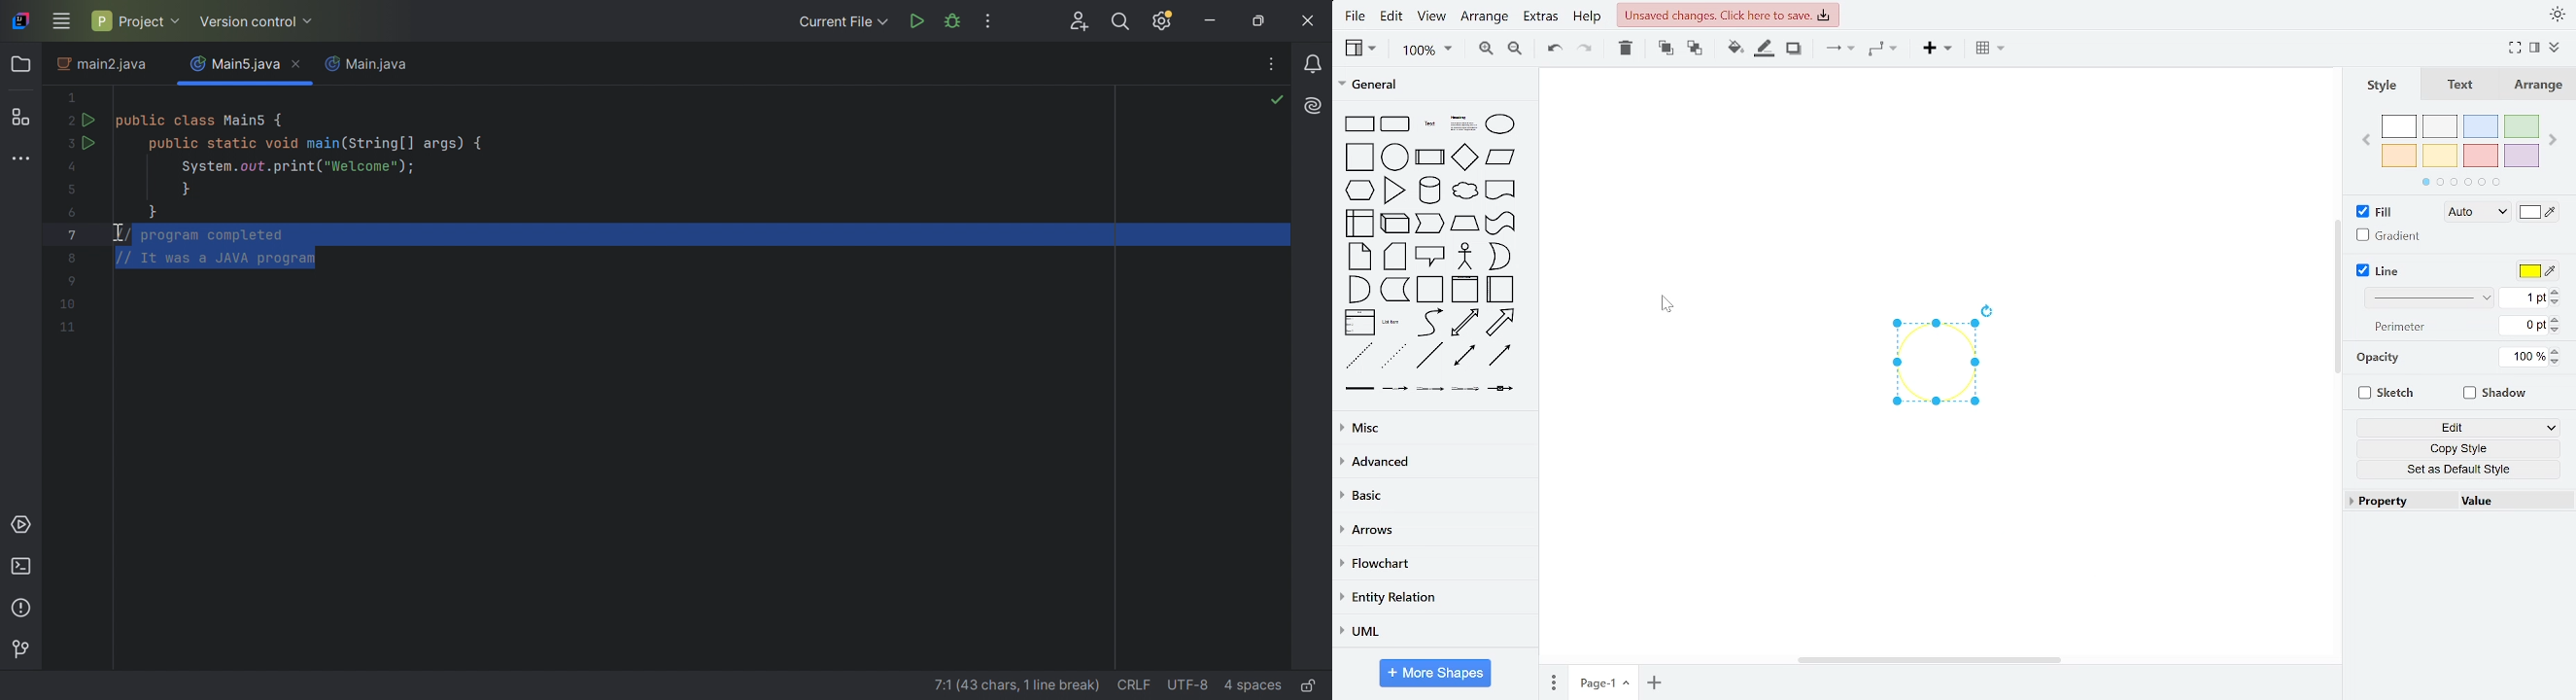 The height and width of the screenshot is (700, 2576). Describe the element at coordinates (1431, 598) in the screenshot. I see `entity relation` at that location.